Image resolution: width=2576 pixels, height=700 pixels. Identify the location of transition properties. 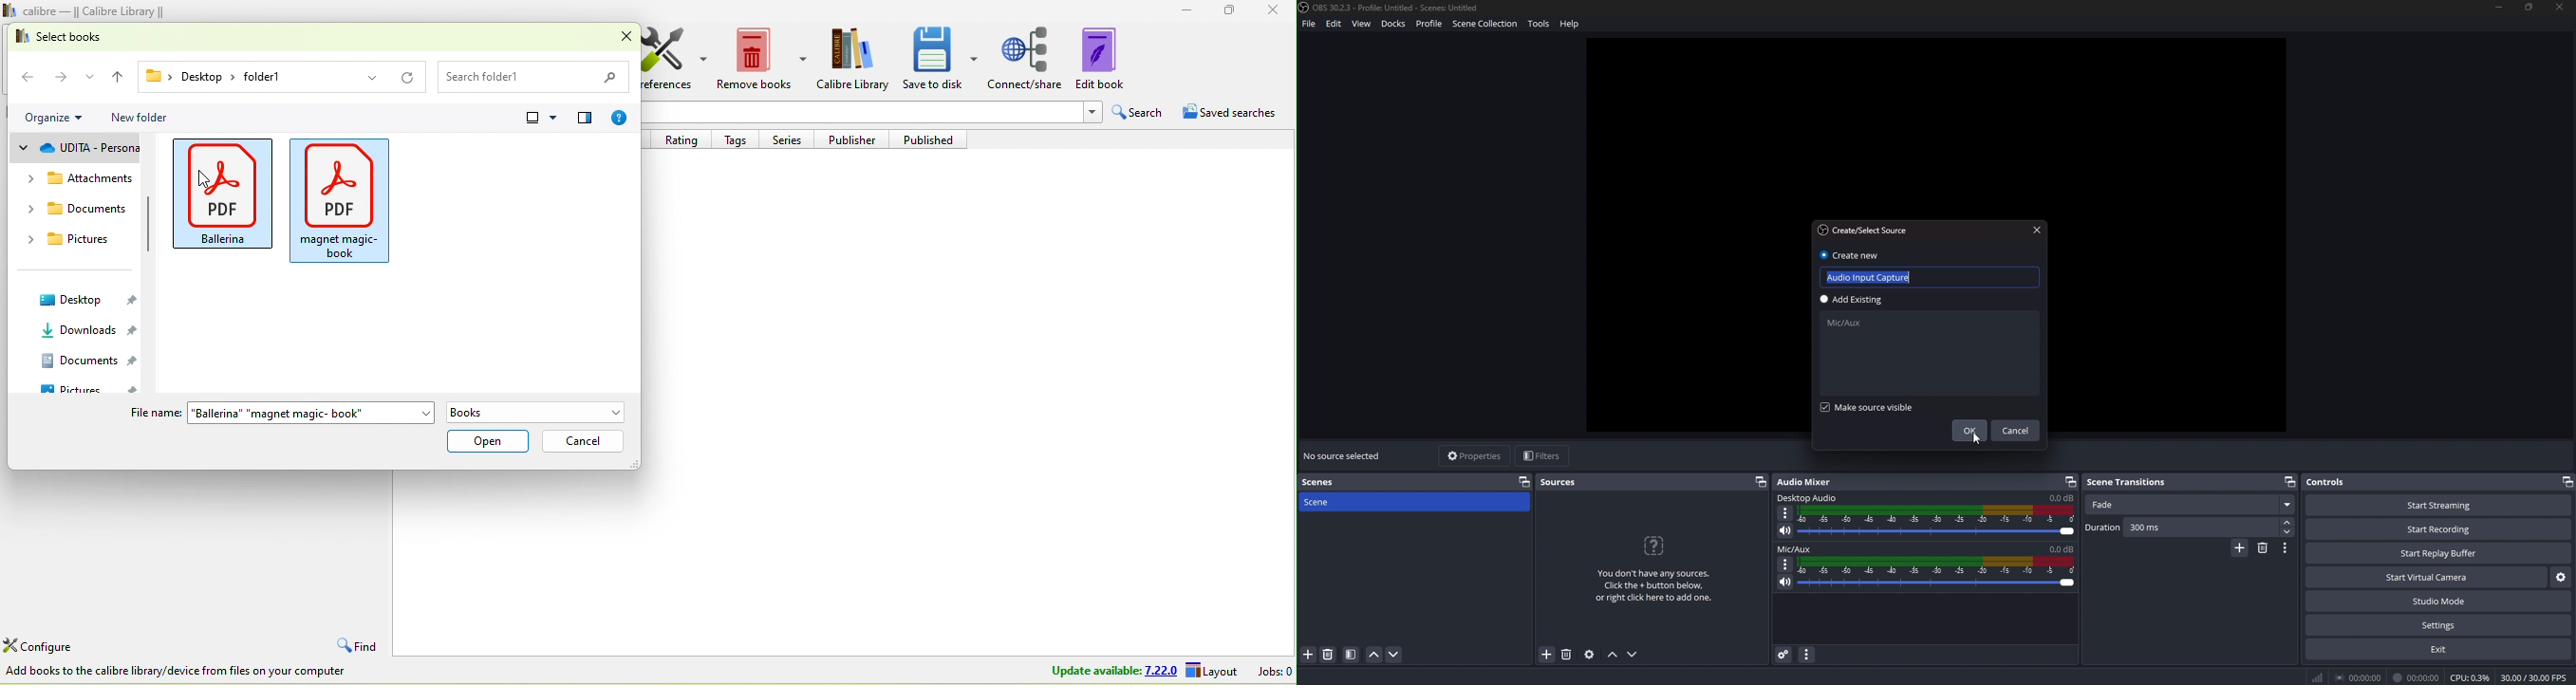
(2286, 548).